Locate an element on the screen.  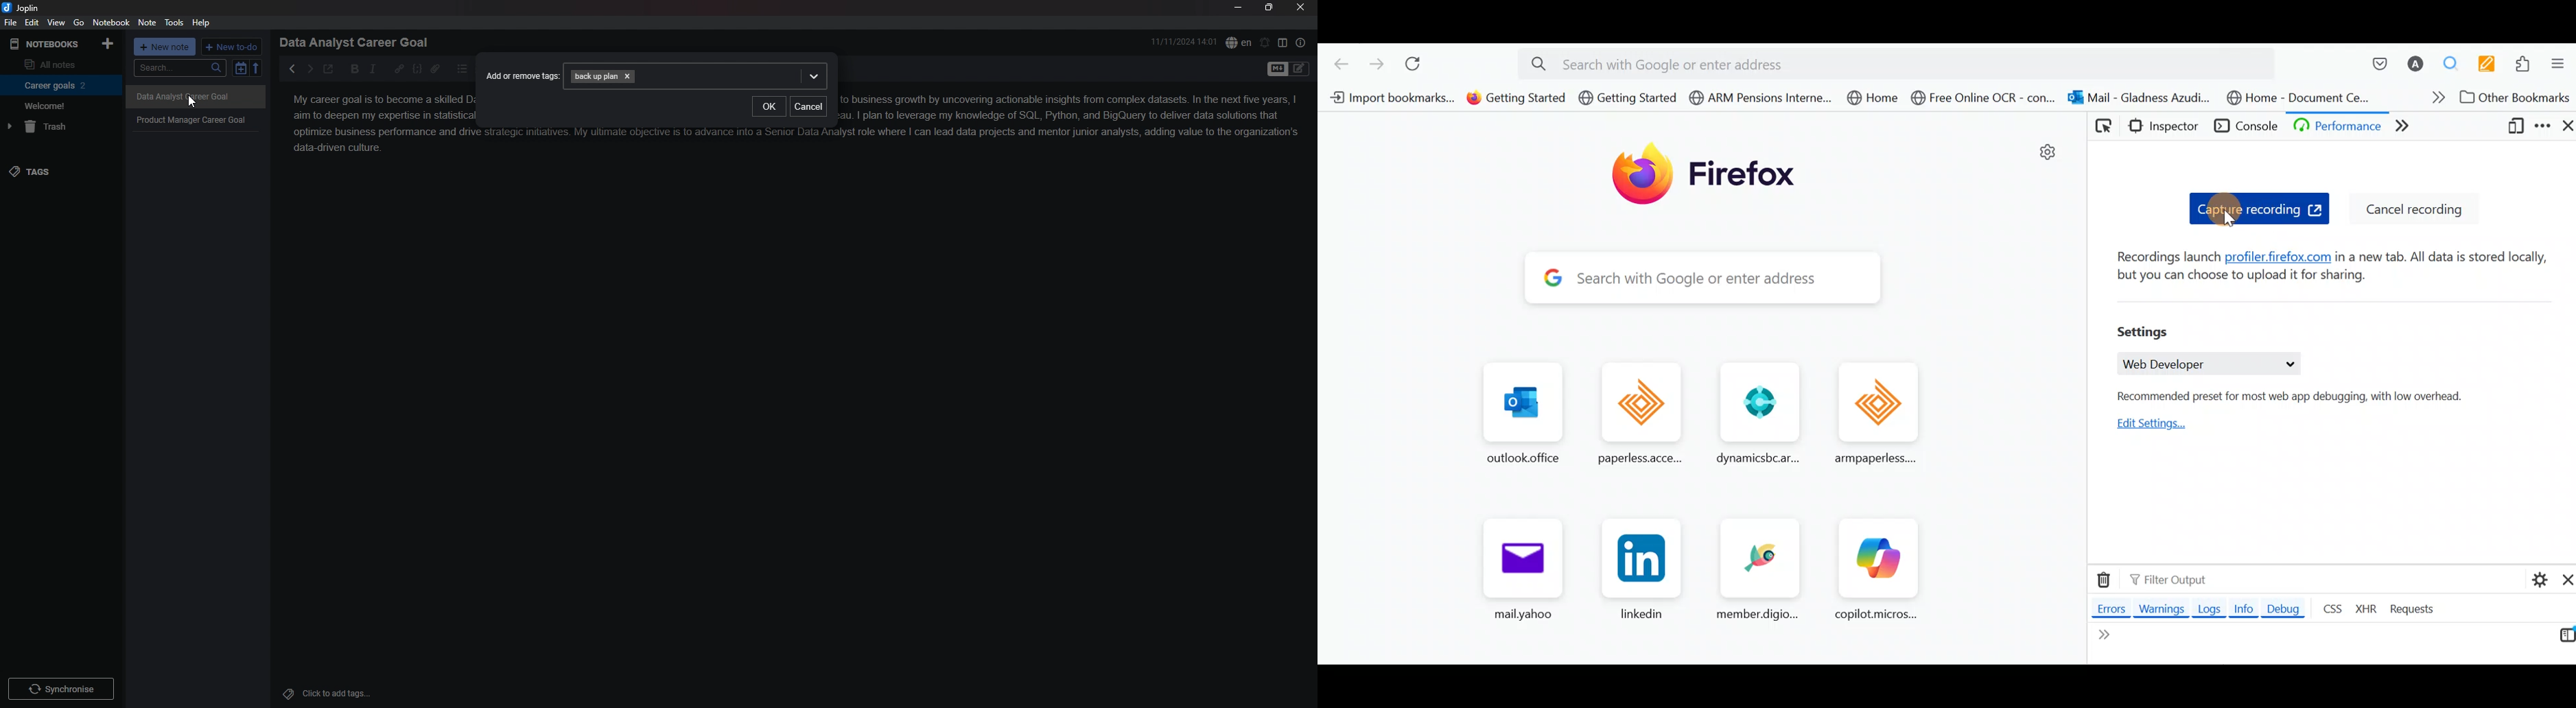
Capture recording is located at coordinates (2258, 209).